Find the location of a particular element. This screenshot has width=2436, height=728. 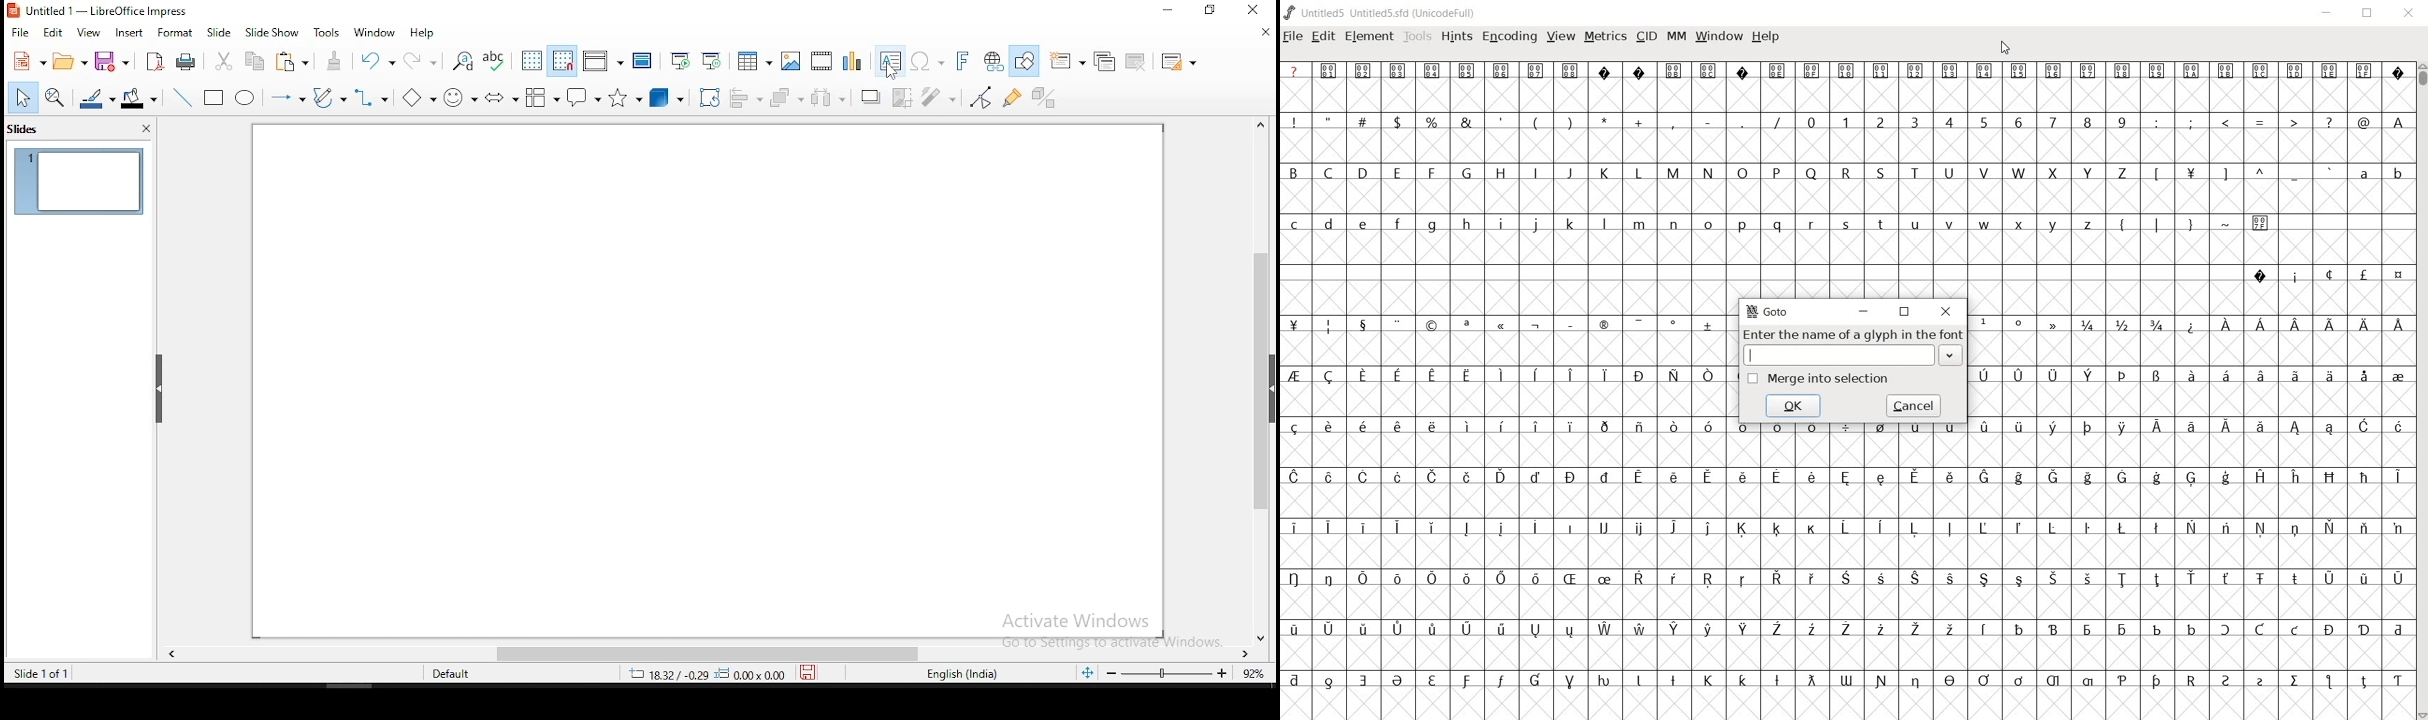

check box is located at coordinates (1752, 378).